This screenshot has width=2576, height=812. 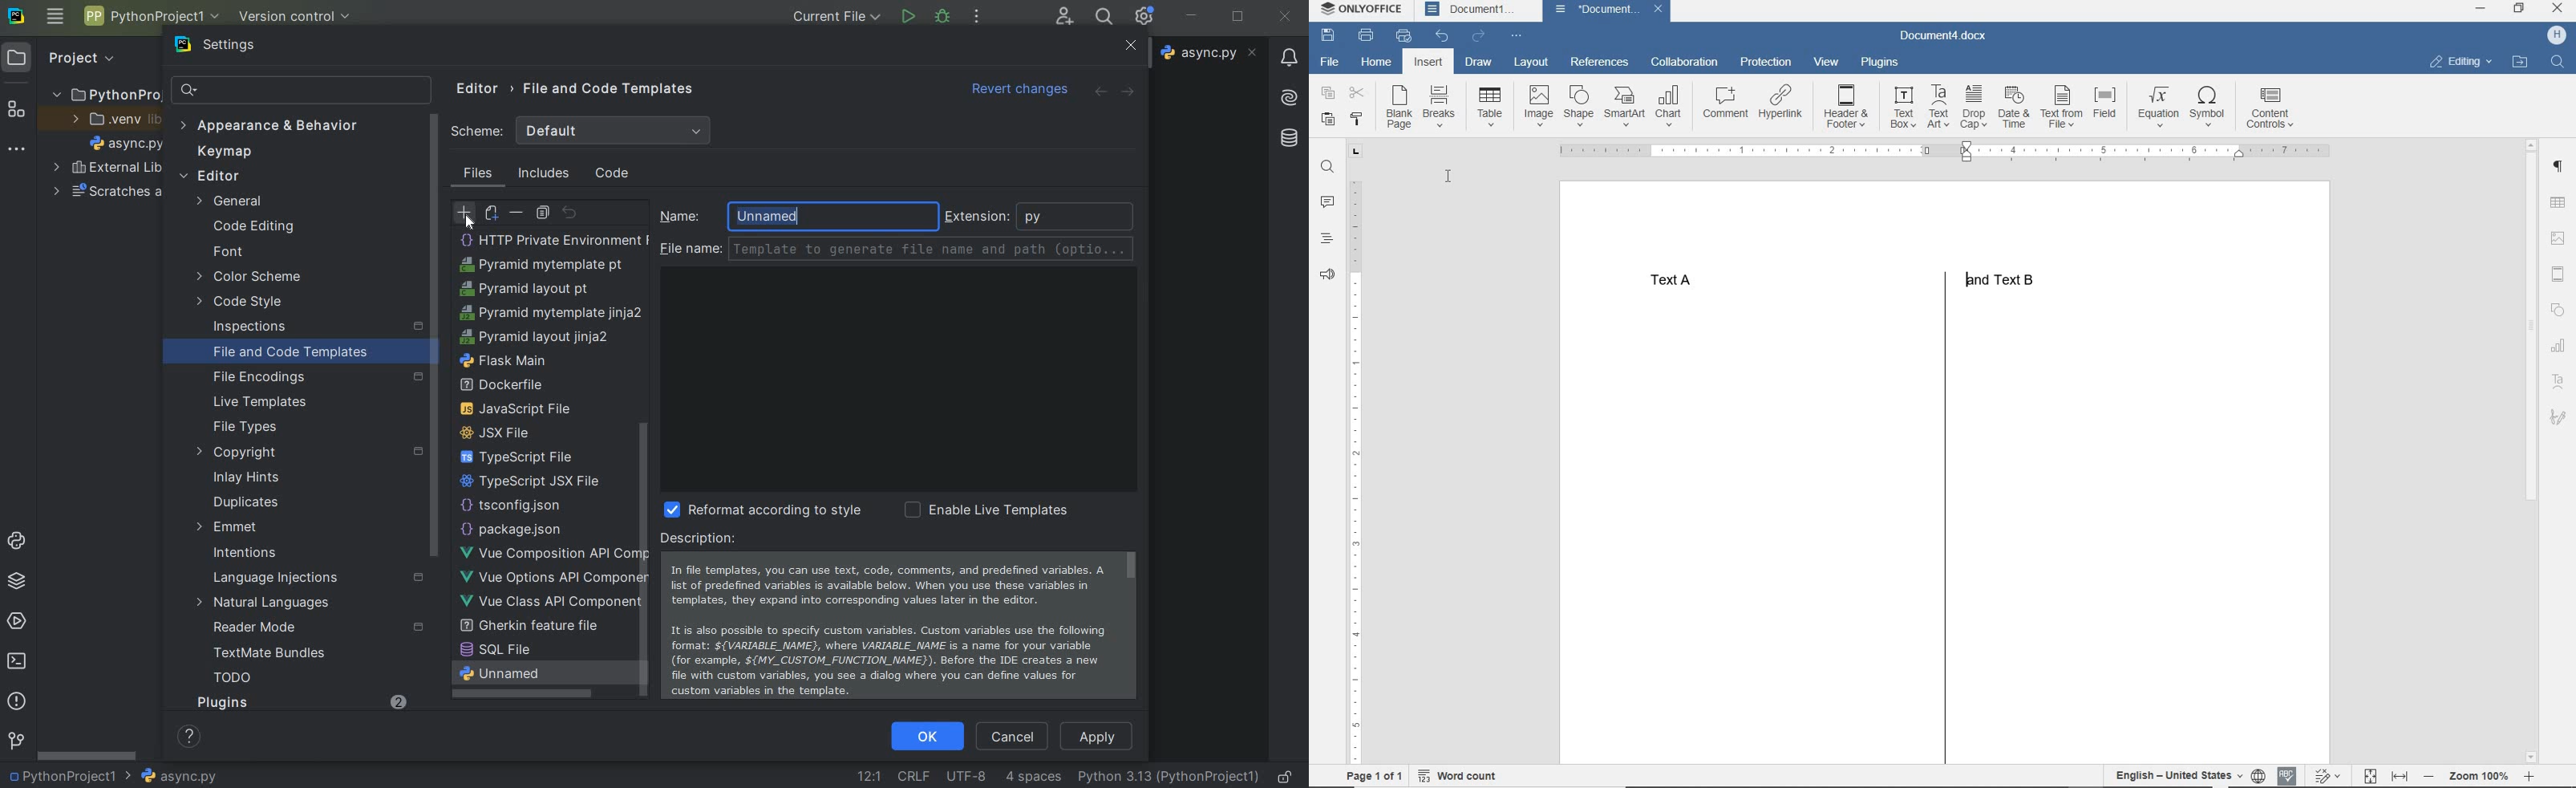 I want to click on go to line, so click(x=867, y=775).